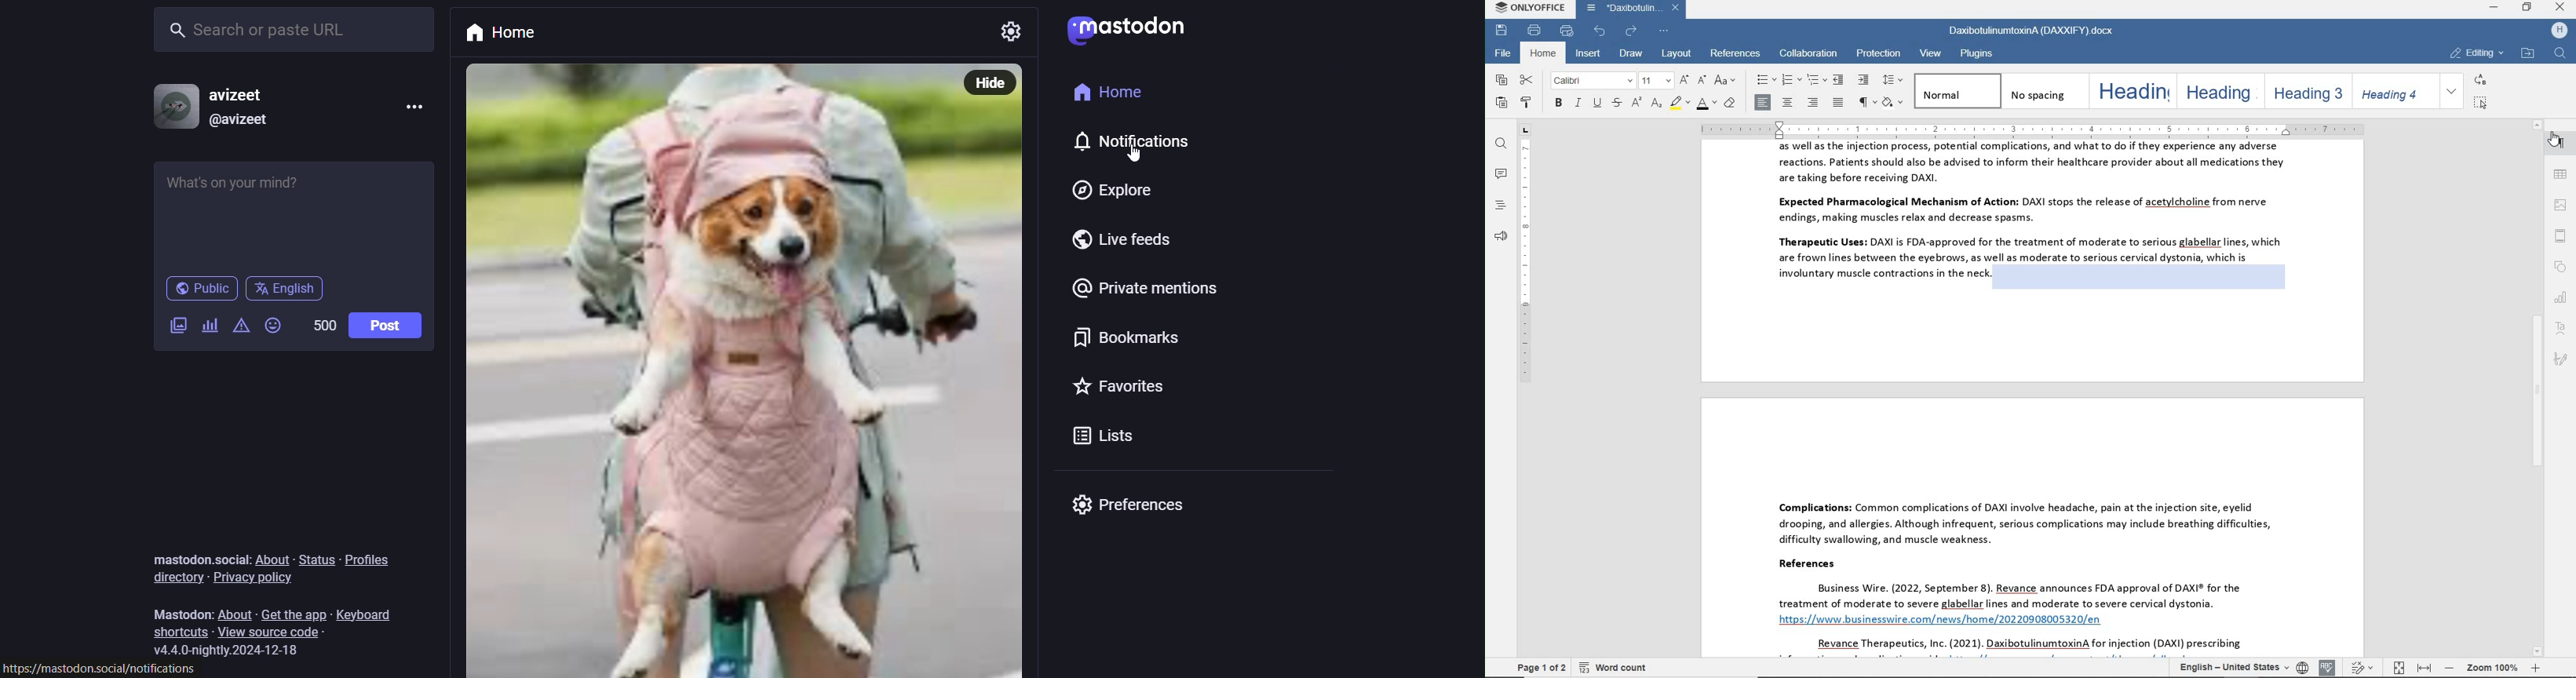 The height and width of the screenshot is (700, 2576). I want to click on page 1 of 2, so click(1542, 666).